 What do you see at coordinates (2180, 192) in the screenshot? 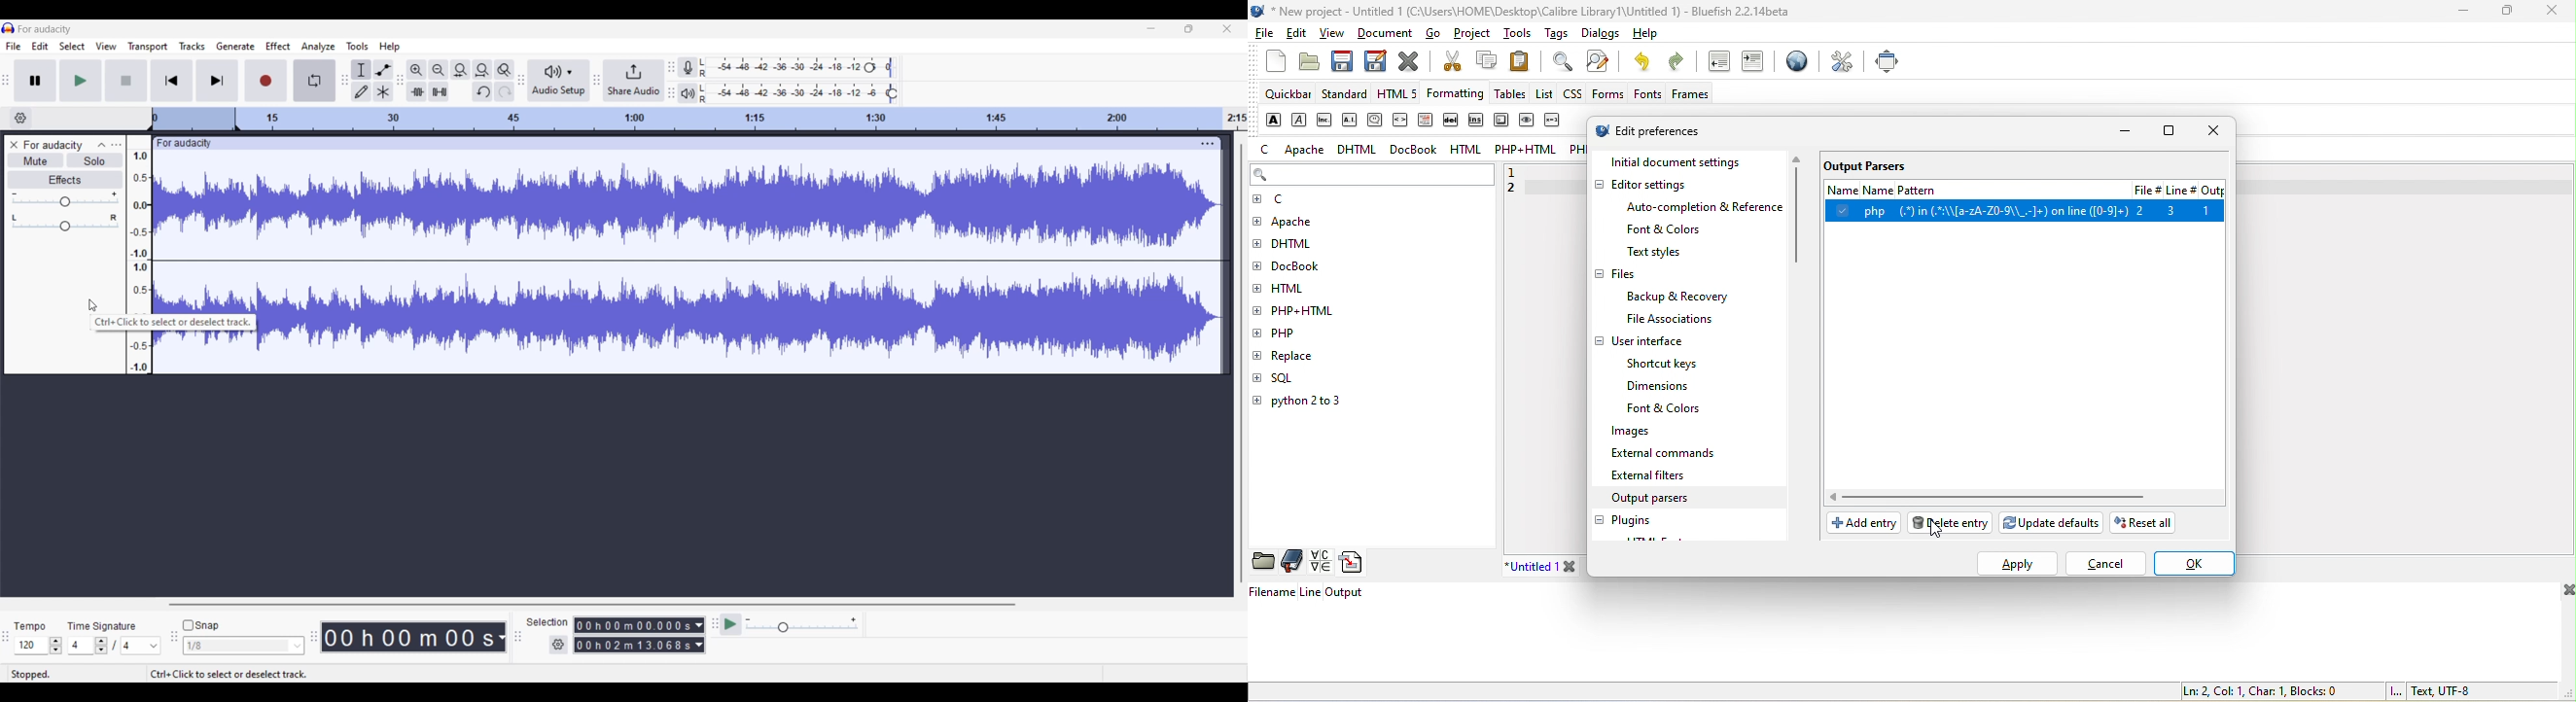
I see `linr` at bounding box center [2180, 192].